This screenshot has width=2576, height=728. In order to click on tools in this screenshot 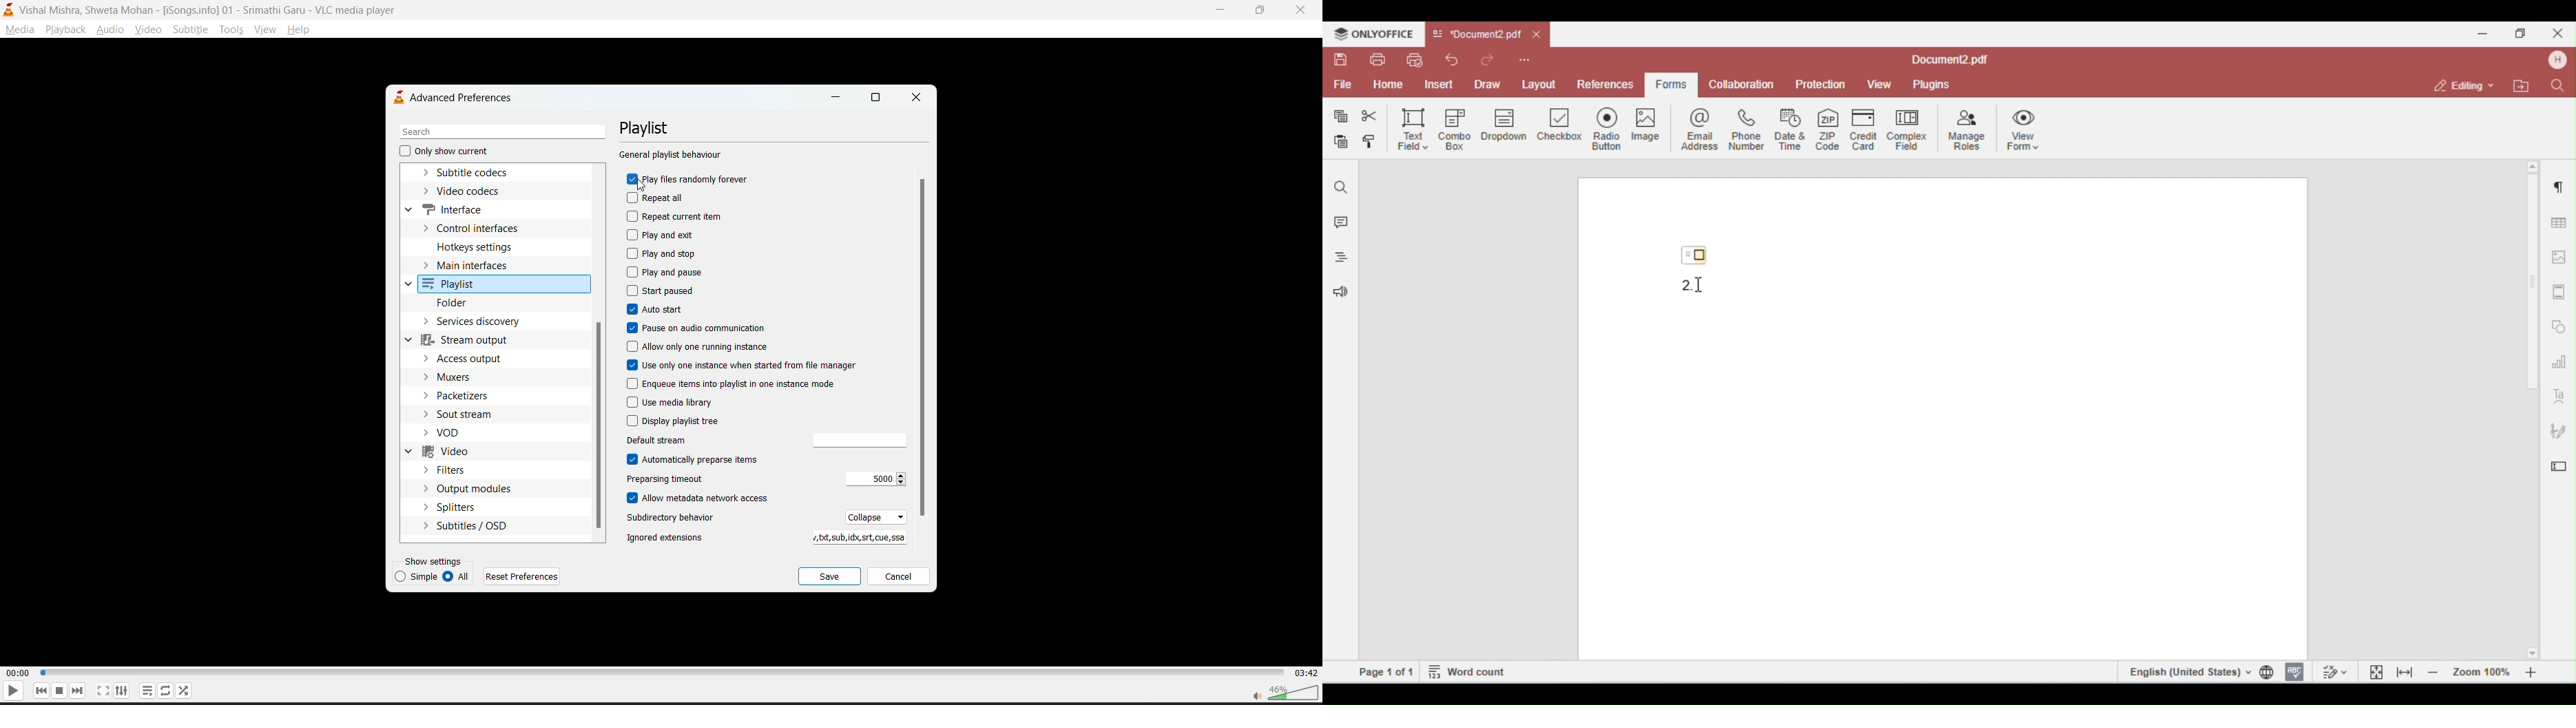, I will do `click(228, 30)`.